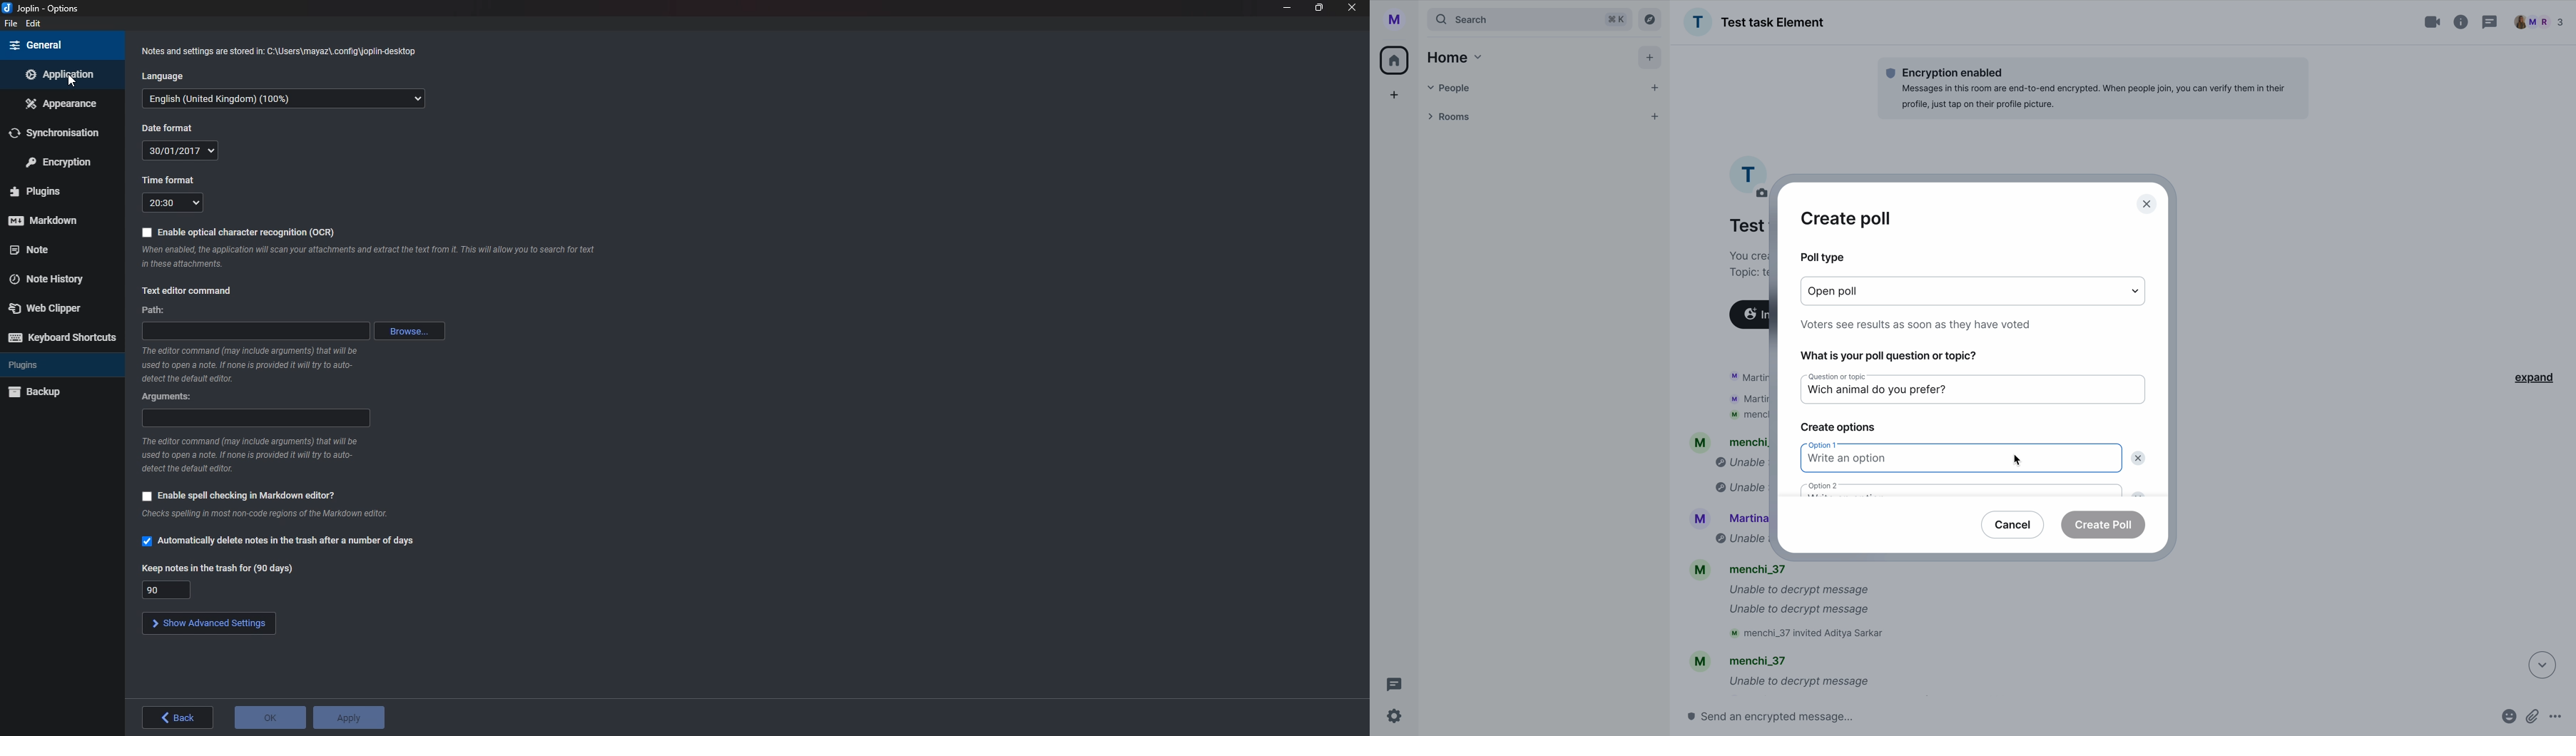 The height and width of the screenshot is (756, 2576). I want to click on emojis, so click(2507, 720).